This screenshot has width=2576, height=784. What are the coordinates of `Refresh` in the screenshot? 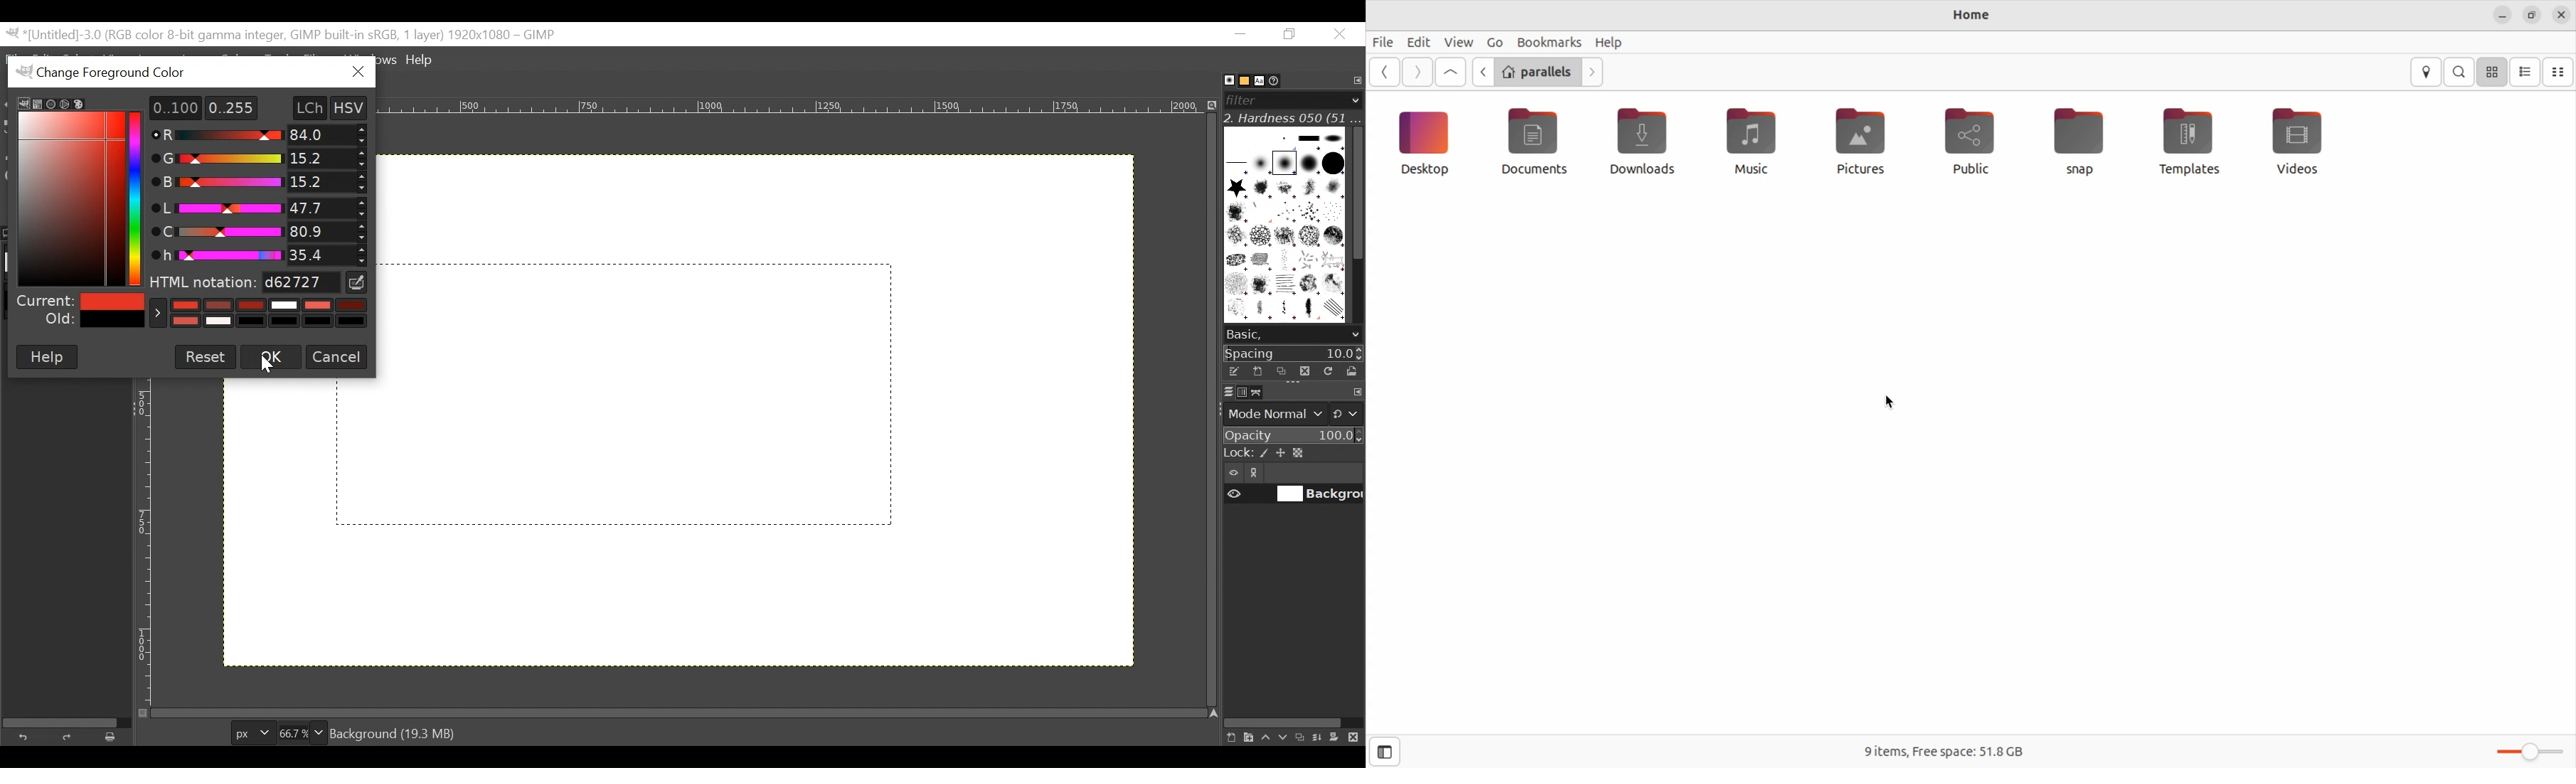 It's located at (1326, 370).